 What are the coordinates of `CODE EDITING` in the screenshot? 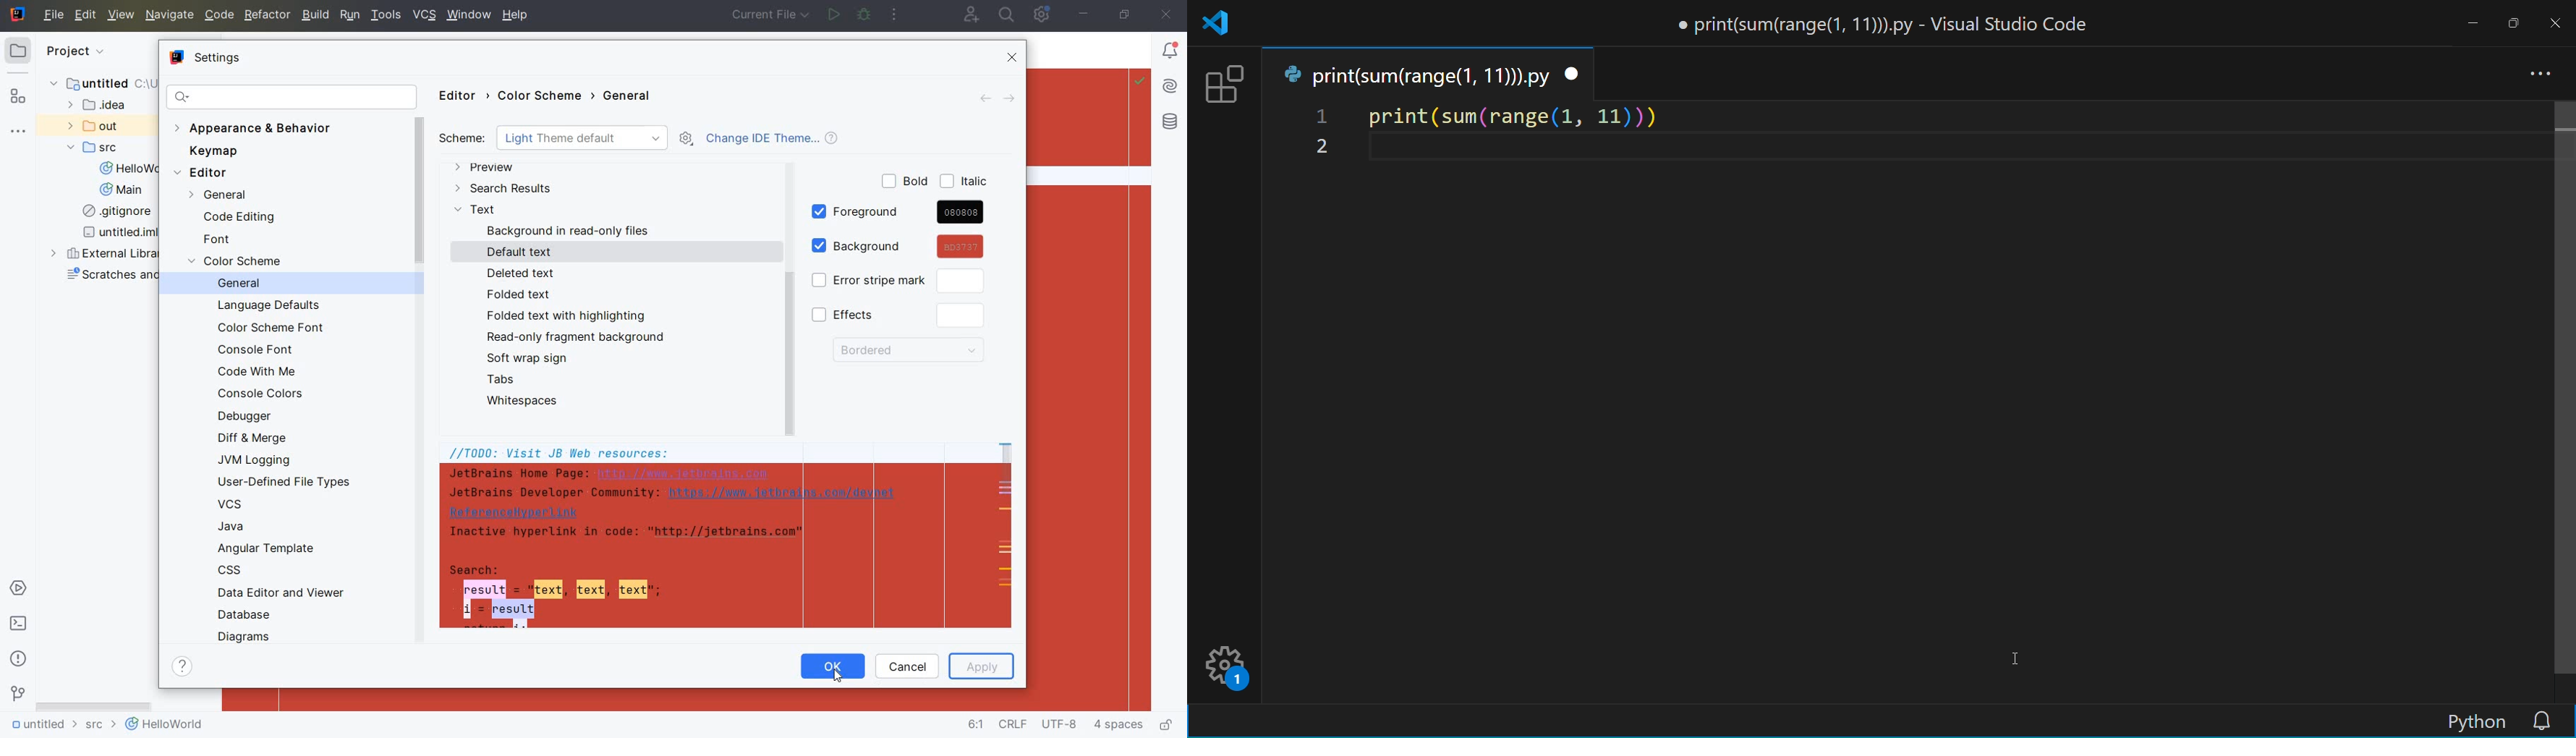 It's located at (238, 218).